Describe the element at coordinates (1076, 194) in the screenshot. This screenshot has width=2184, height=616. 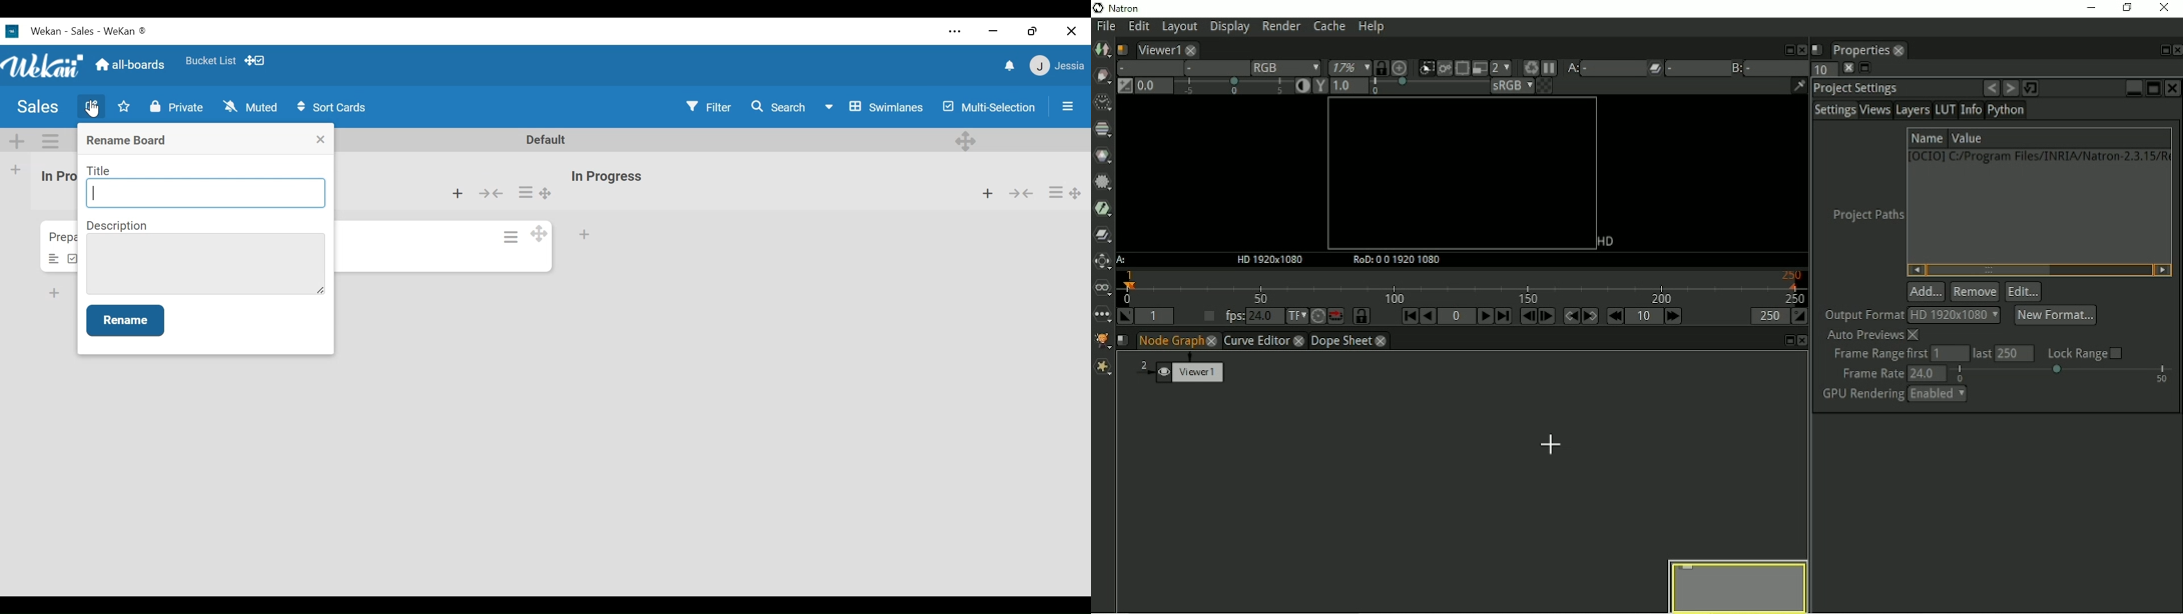
I see `Desktop drag handles` at that location.